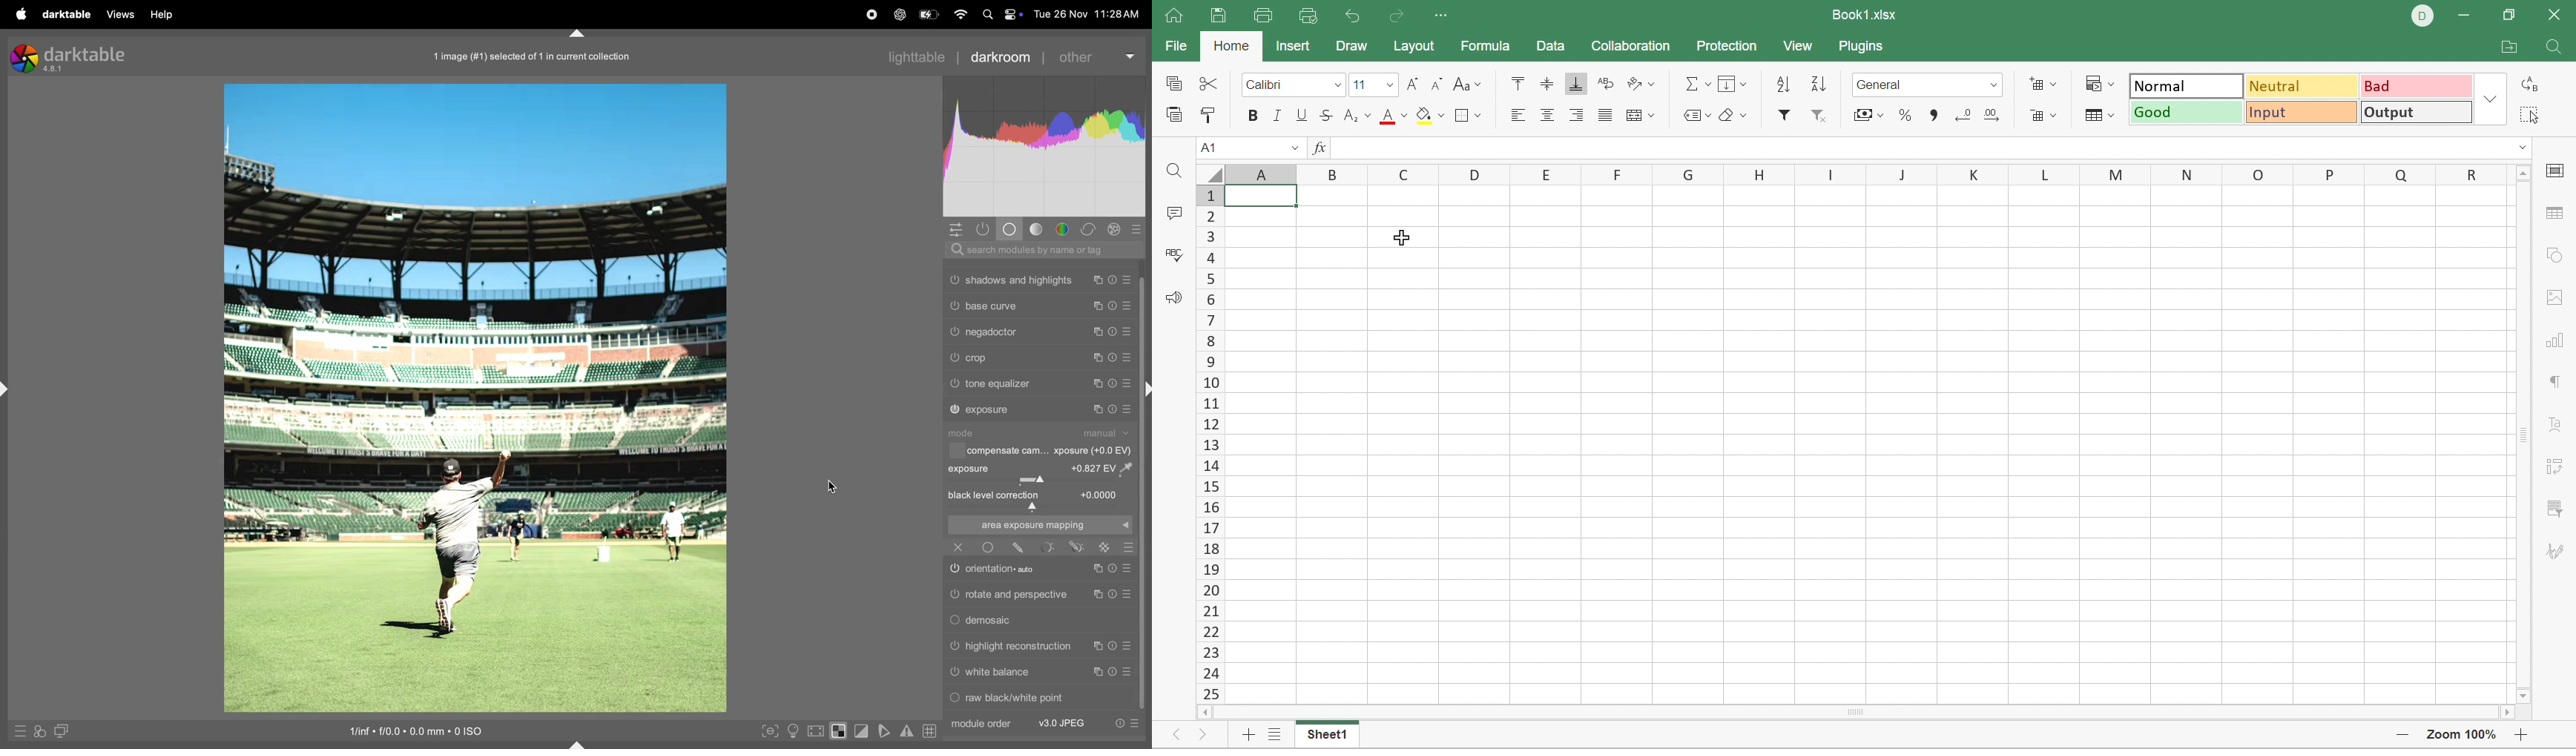  Describe the element at coordinates (2489, 99) in the screenshot. I see `Drop Down` at that location.